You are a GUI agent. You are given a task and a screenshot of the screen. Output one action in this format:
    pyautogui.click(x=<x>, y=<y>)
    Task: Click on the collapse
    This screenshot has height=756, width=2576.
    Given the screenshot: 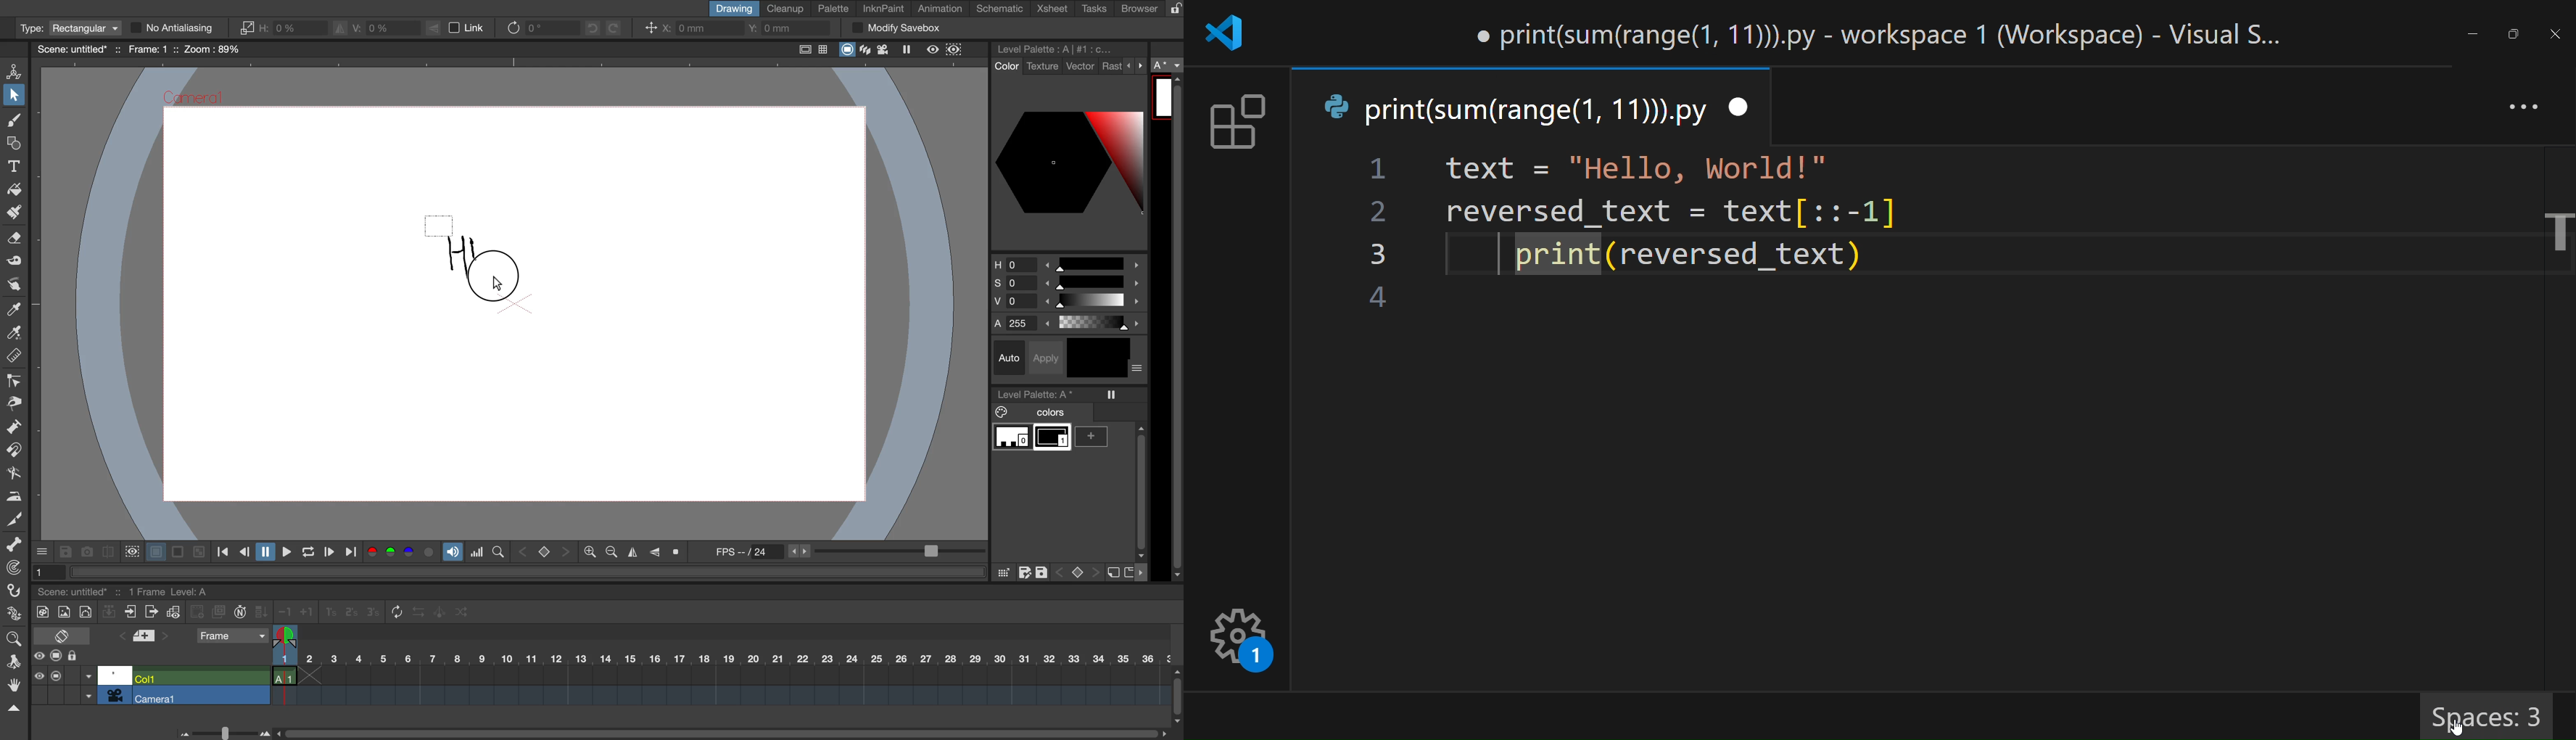 What is the action you would take?
    pyautogui.click(x=109, y=613)
    